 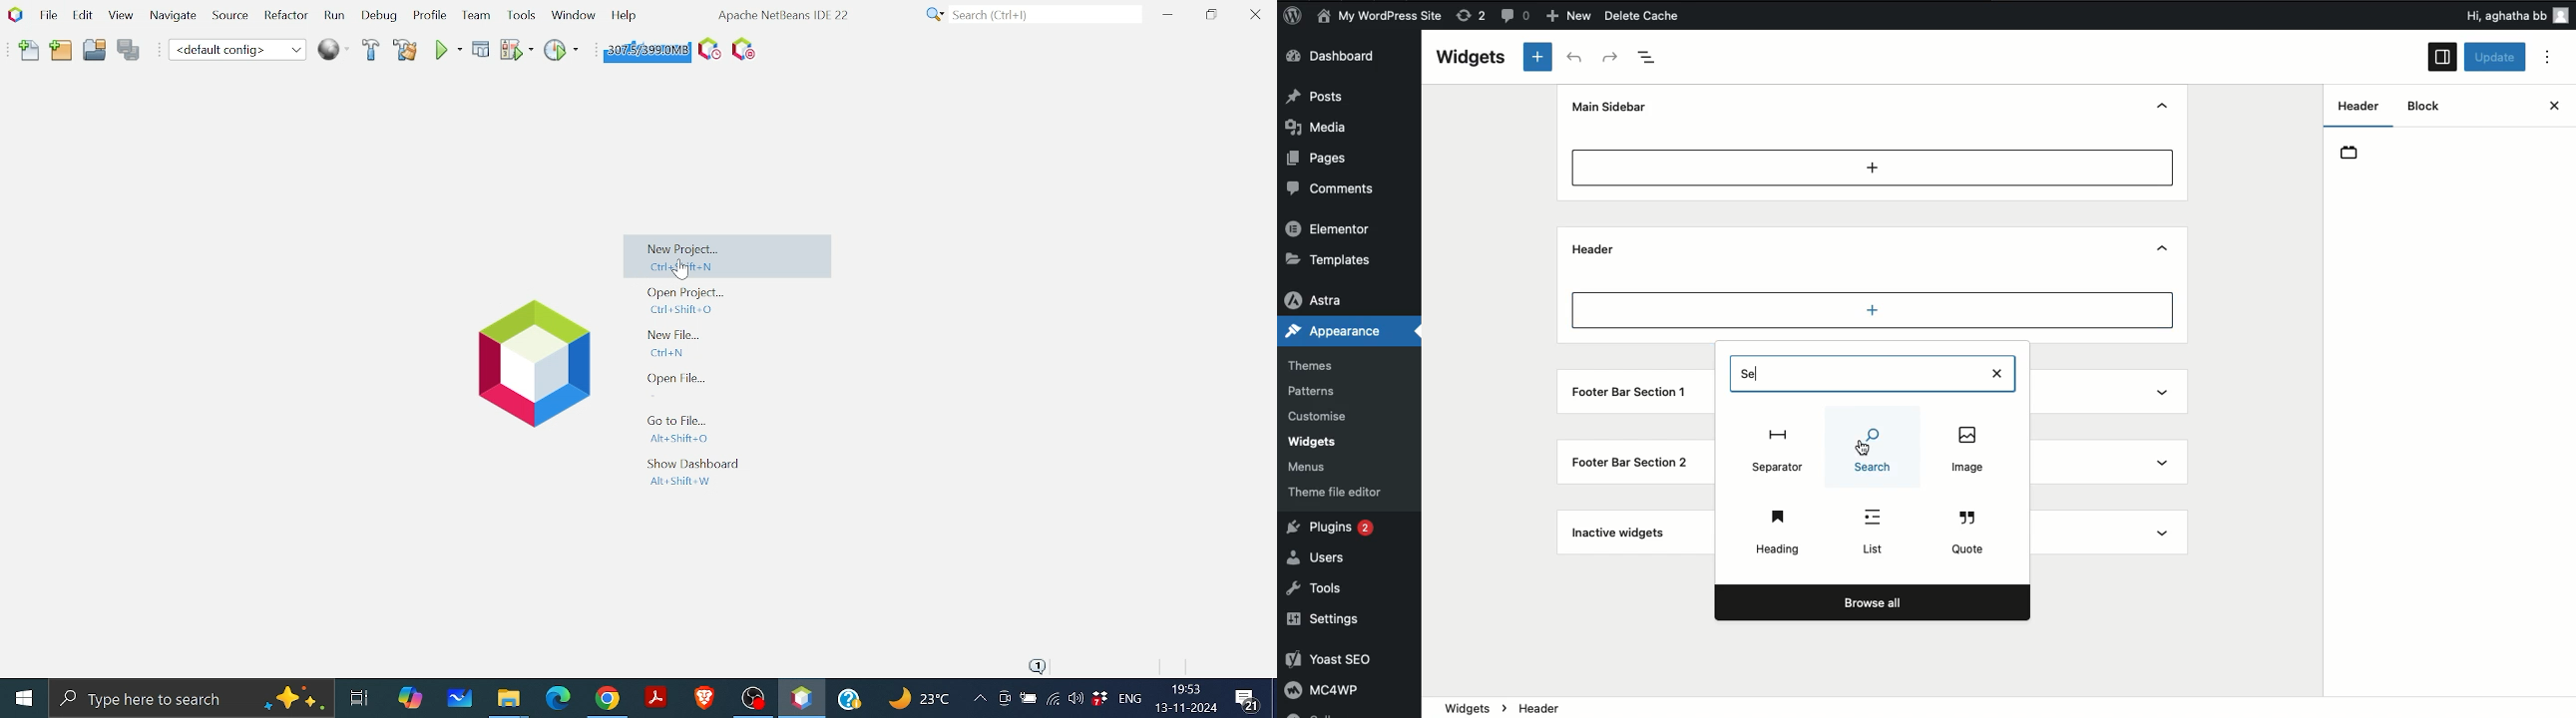 What do you see at coordinates (1966, 450) in the screenshot?
I see `Latest posts` at bounding box center [1966, 450].